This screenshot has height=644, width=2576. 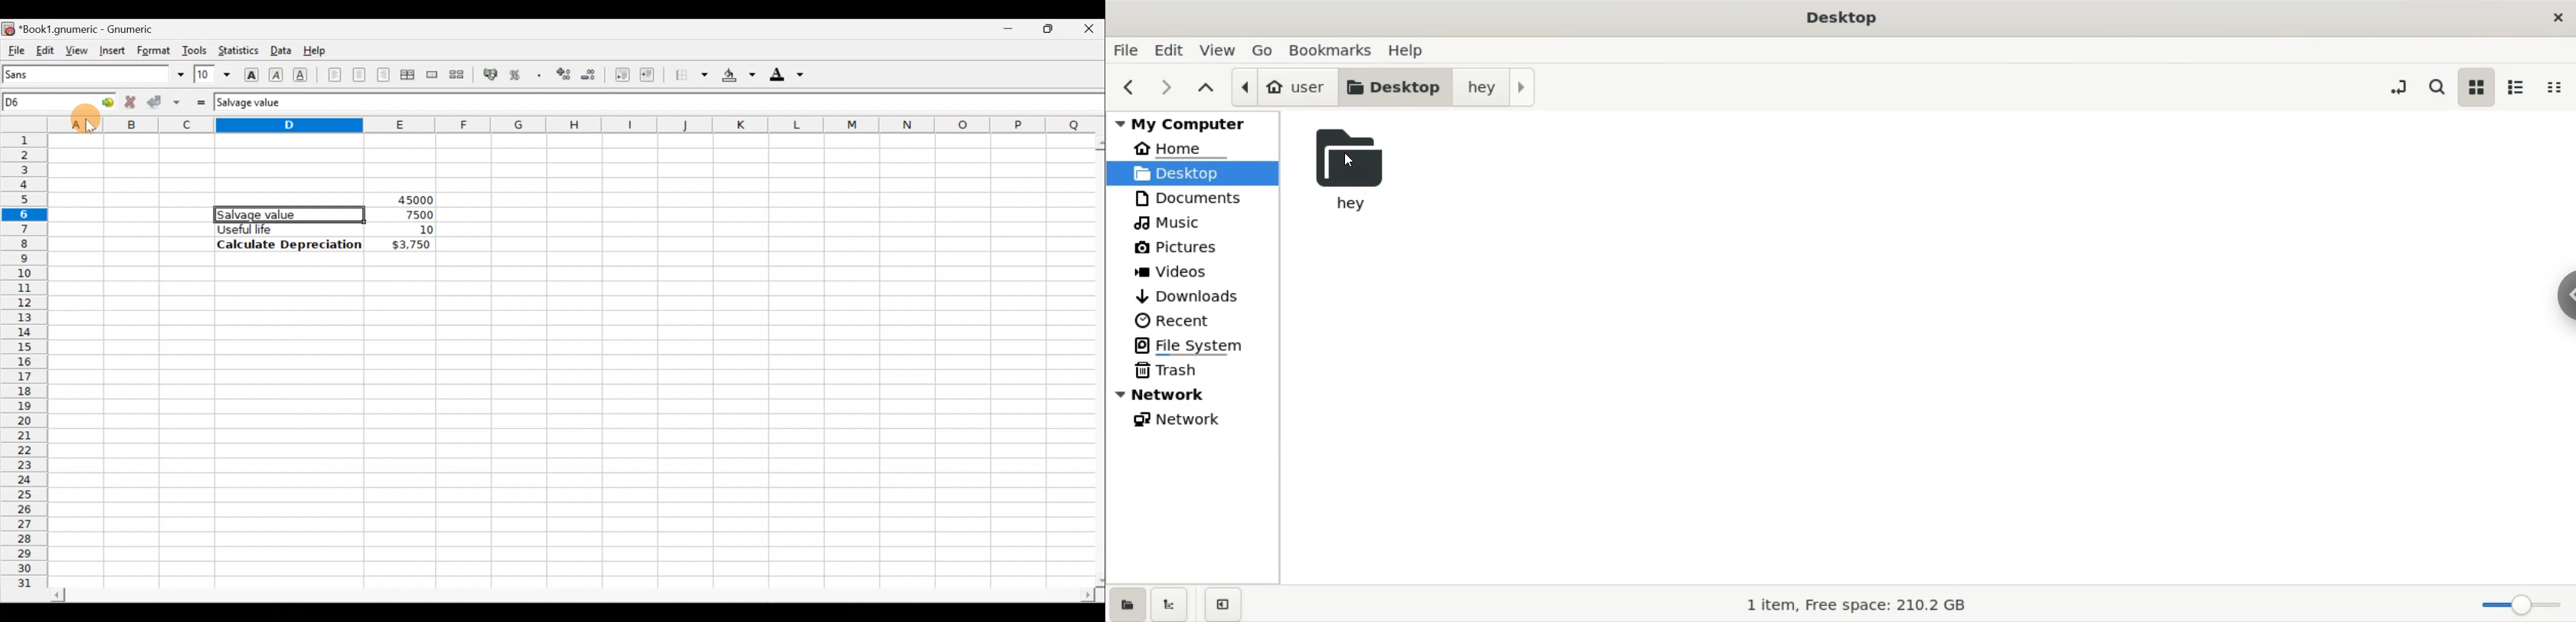 What do you see at coordinates (576, 424) in the screenshot?
I see `Cells` at bounding box center [576, 424].